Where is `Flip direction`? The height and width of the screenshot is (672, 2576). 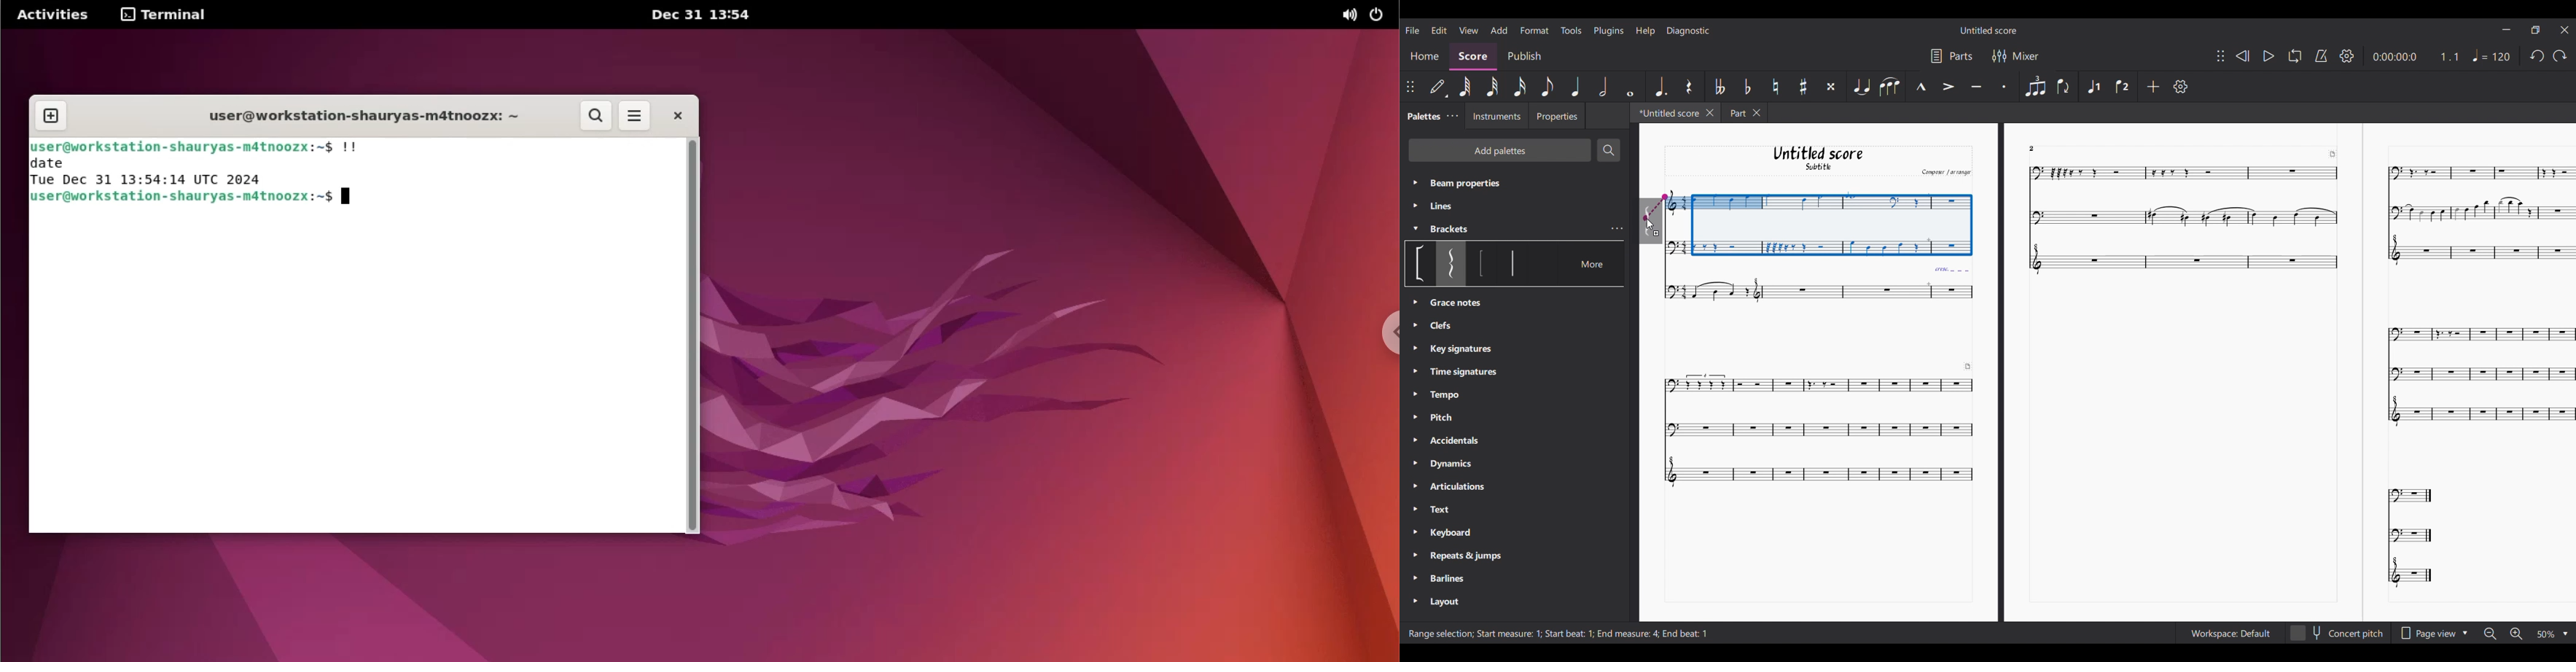 Flip direction is located at coordinates (2063, 87).